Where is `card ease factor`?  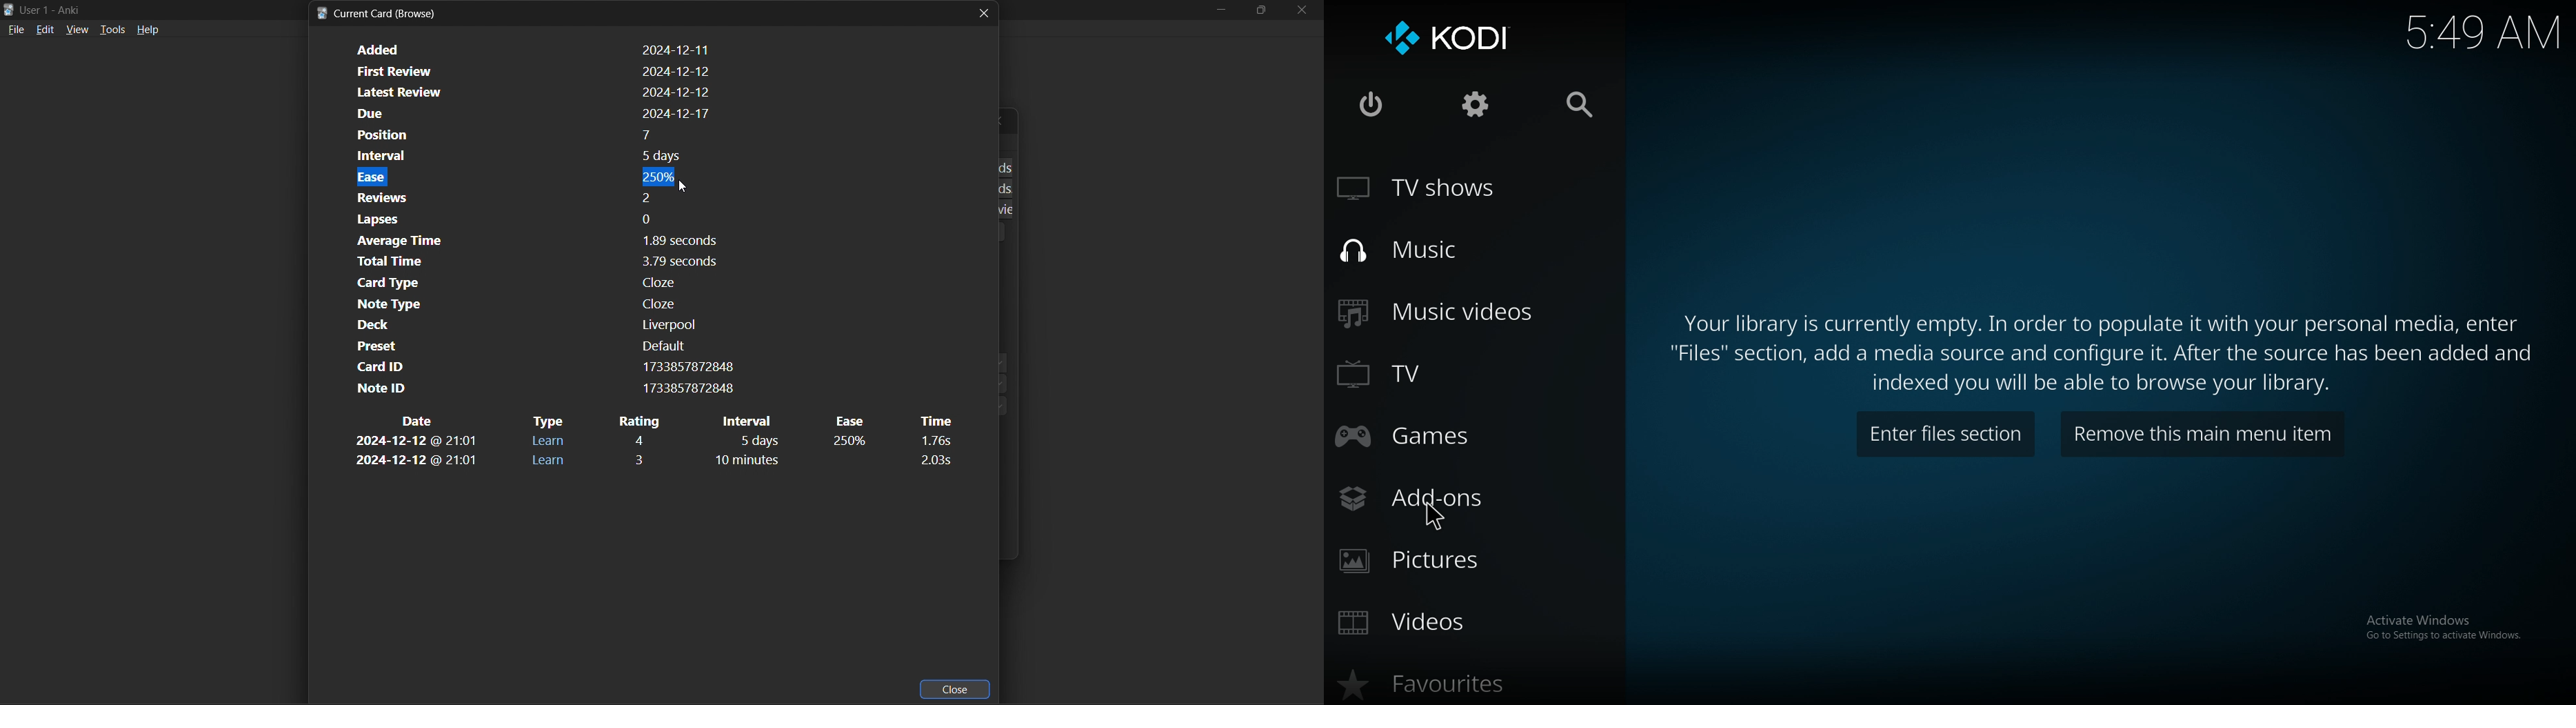 card ease factor is located at coordinates (529, 176).